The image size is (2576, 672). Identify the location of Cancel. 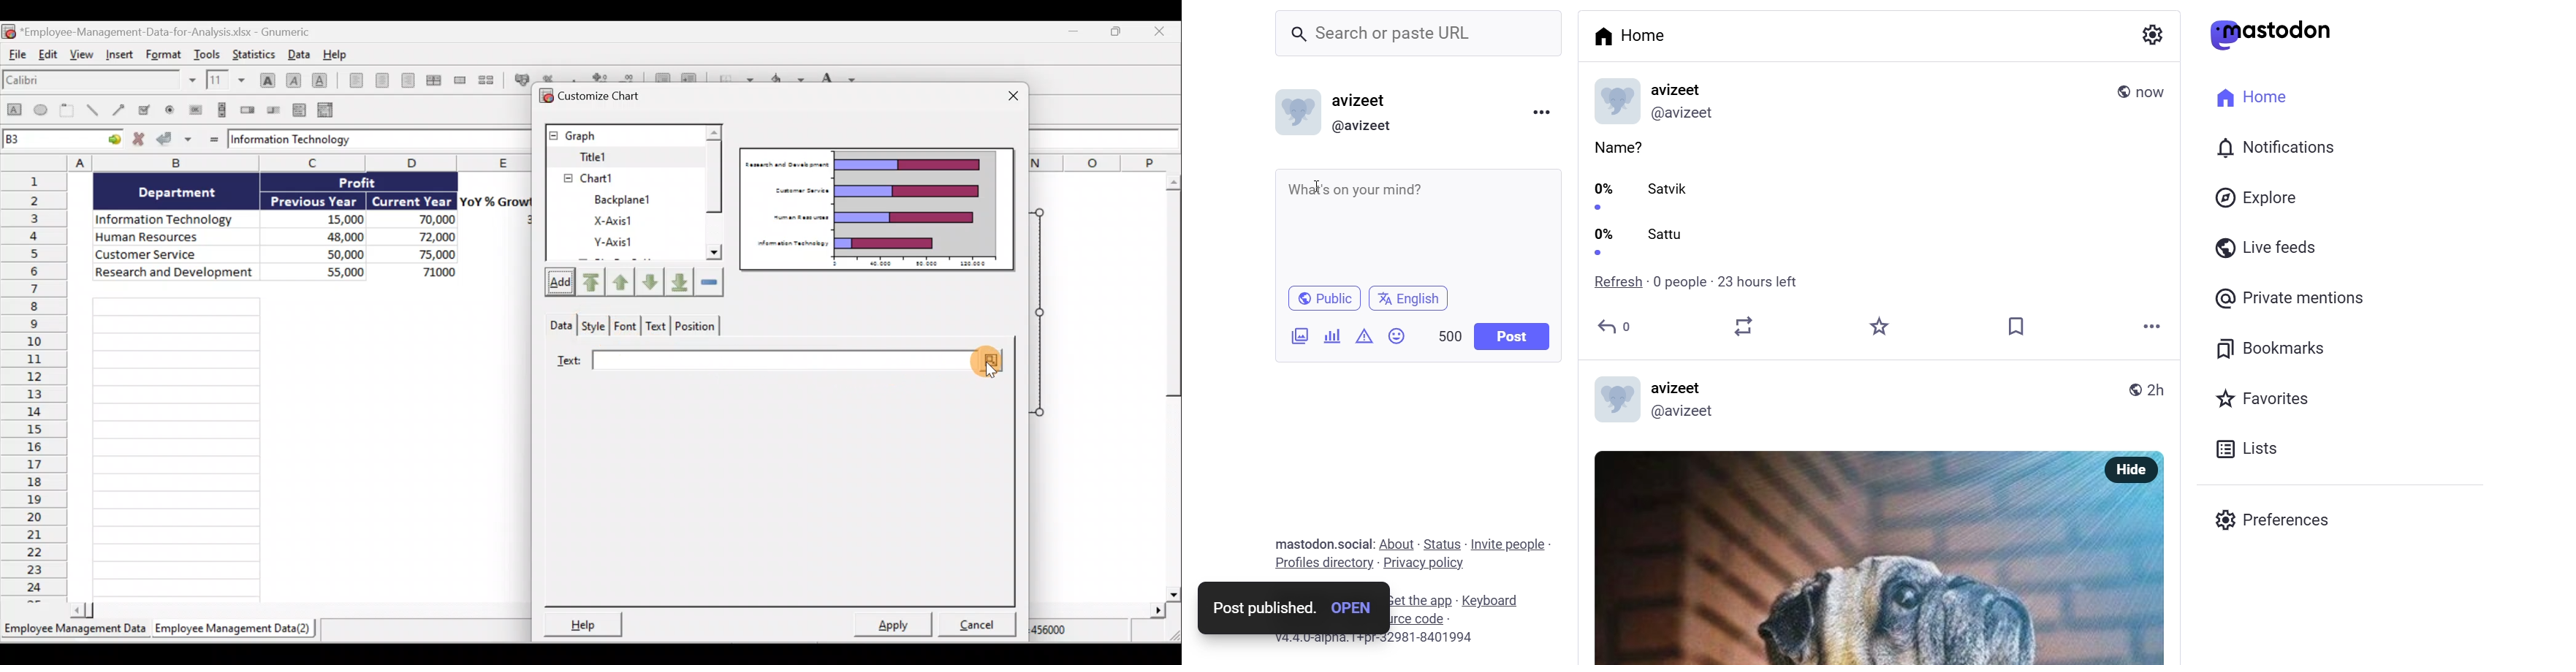
(982, 627).